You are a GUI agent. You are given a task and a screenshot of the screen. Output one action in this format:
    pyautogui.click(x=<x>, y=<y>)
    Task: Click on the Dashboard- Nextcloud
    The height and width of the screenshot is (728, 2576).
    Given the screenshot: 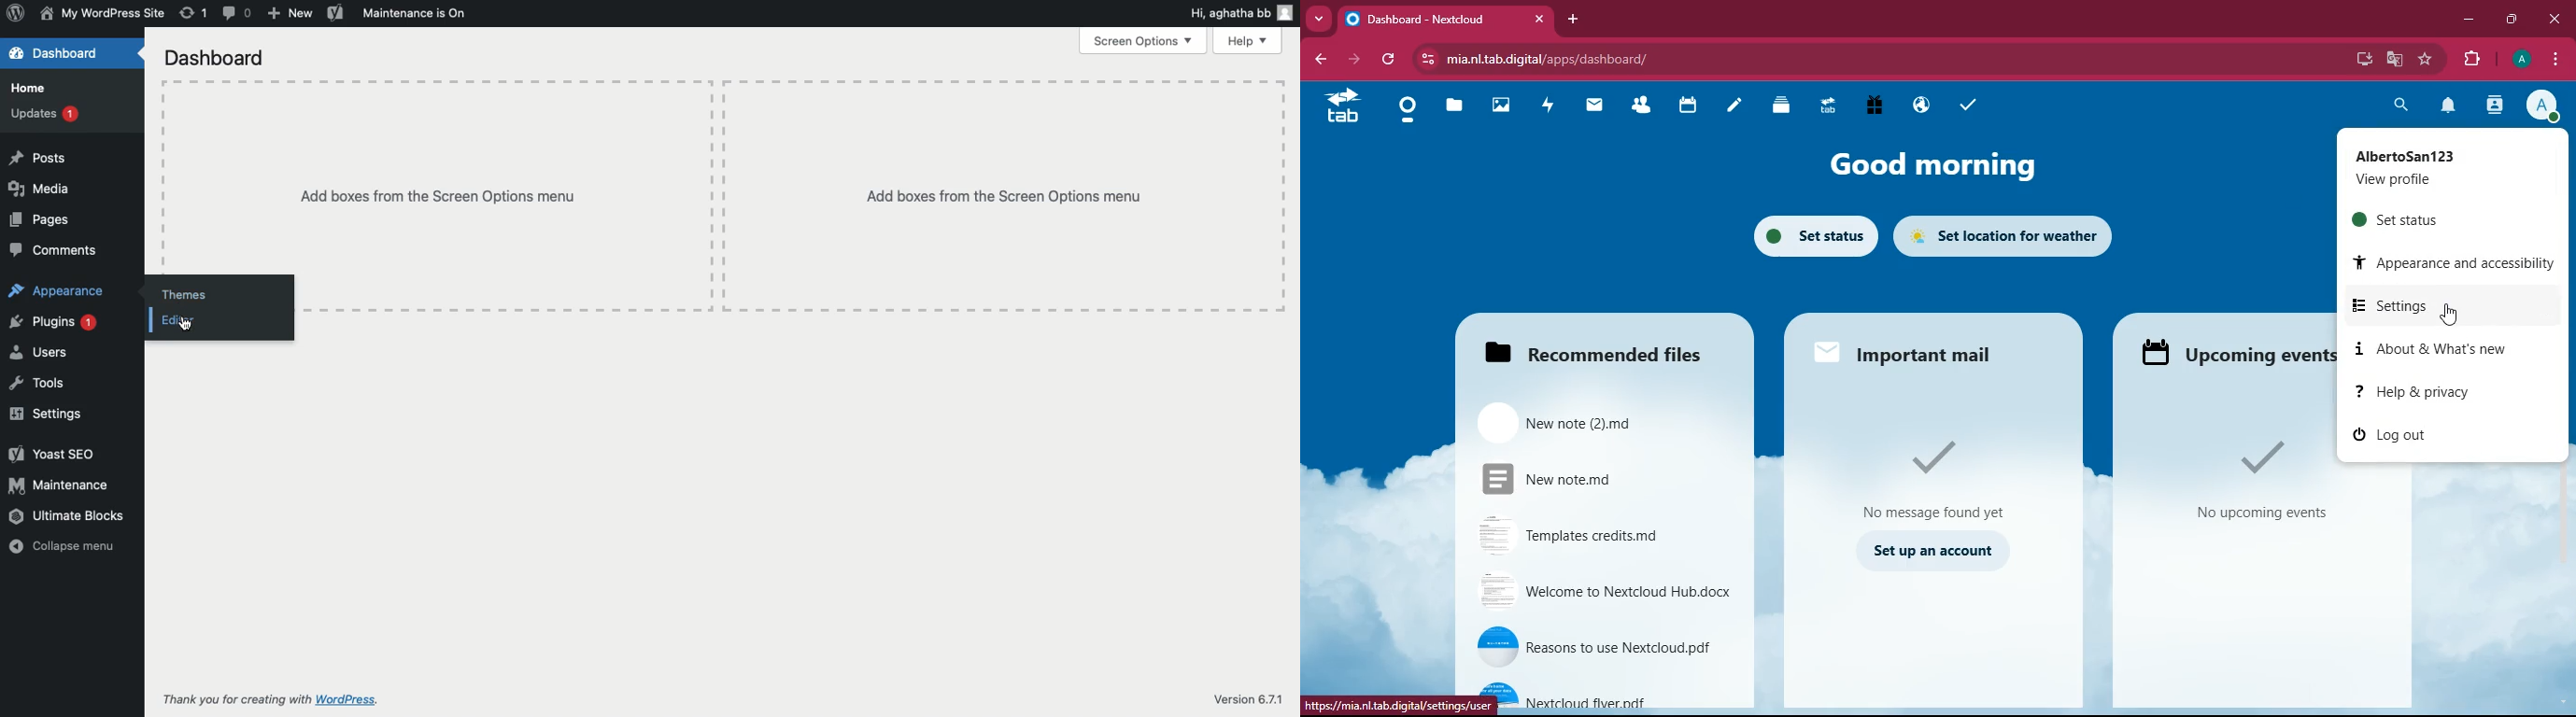 What is the action you would take?
    pyautogui.click(x=1419, y=21)
    